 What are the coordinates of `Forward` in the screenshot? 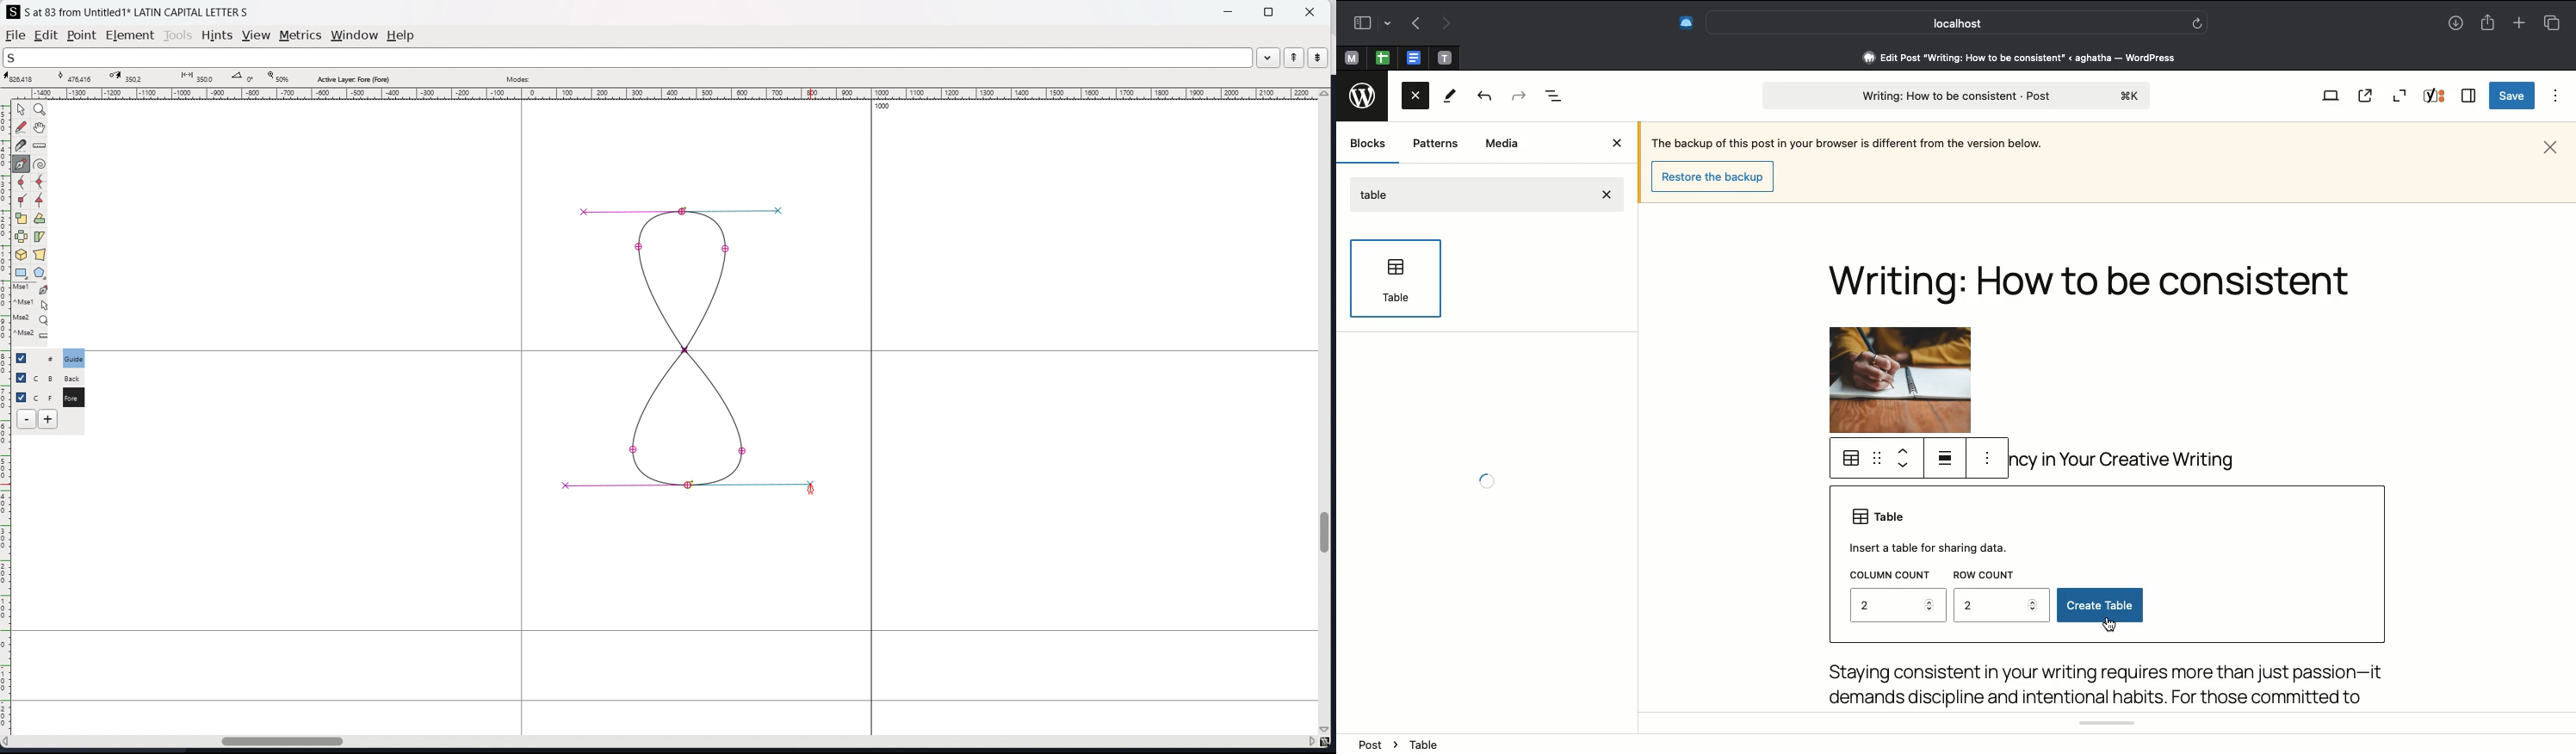 It's located at (1518, 96).